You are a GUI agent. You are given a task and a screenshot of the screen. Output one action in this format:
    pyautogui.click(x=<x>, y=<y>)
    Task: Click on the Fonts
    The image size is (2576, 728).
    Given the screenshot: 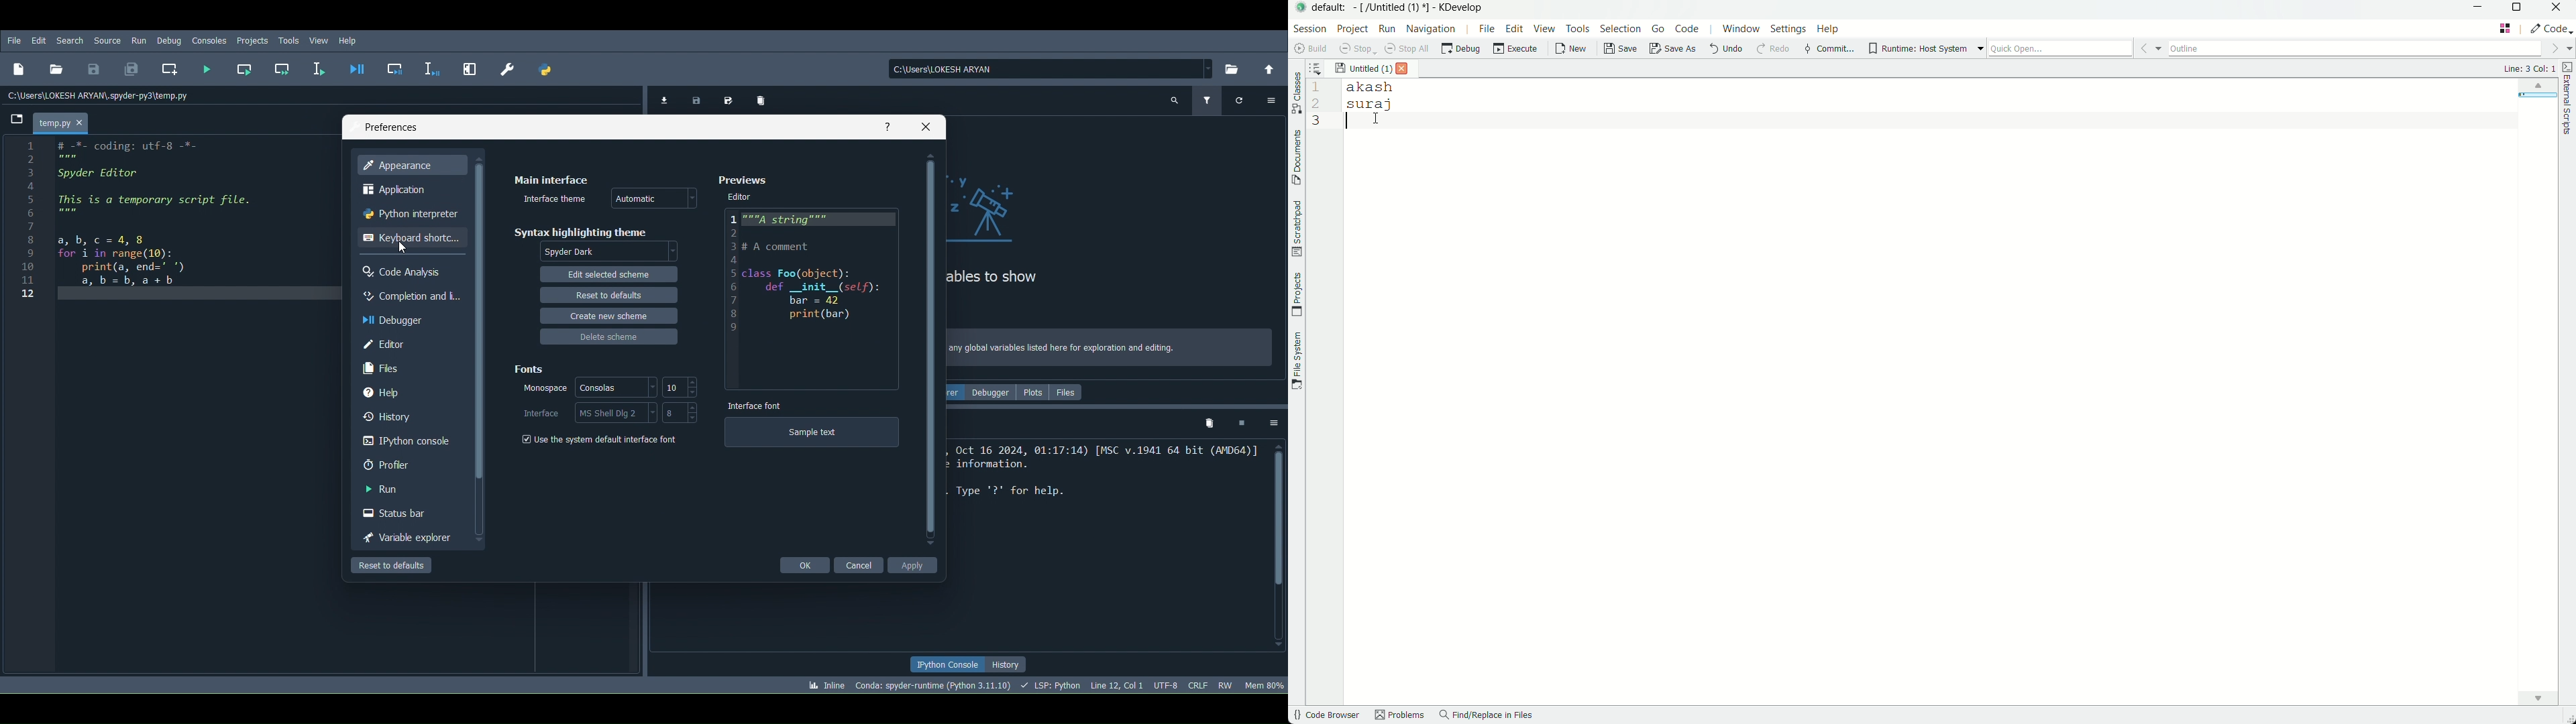 What is the action you would take?
    pyautogui.click(x=533, y=369)
    